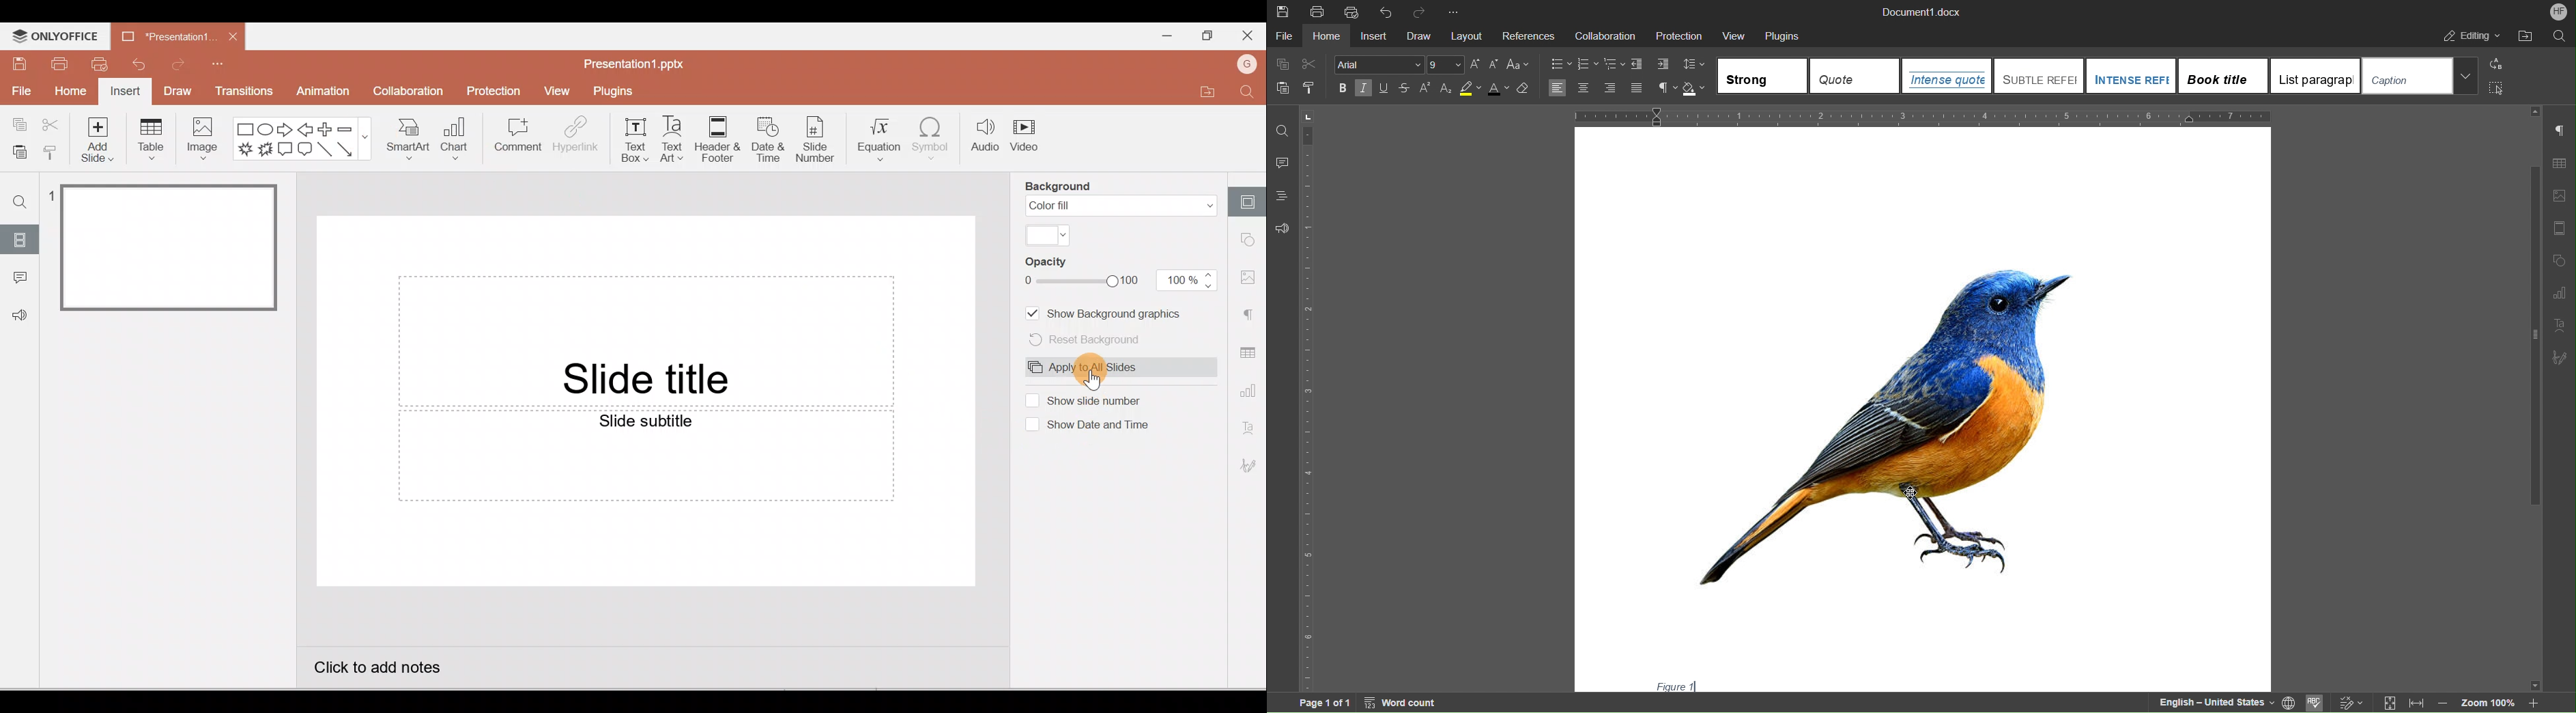 This screenshot has height=728, width=2576. Describe the element at coordinates (1027, 139) in the screenshot. I see `video` at that location.